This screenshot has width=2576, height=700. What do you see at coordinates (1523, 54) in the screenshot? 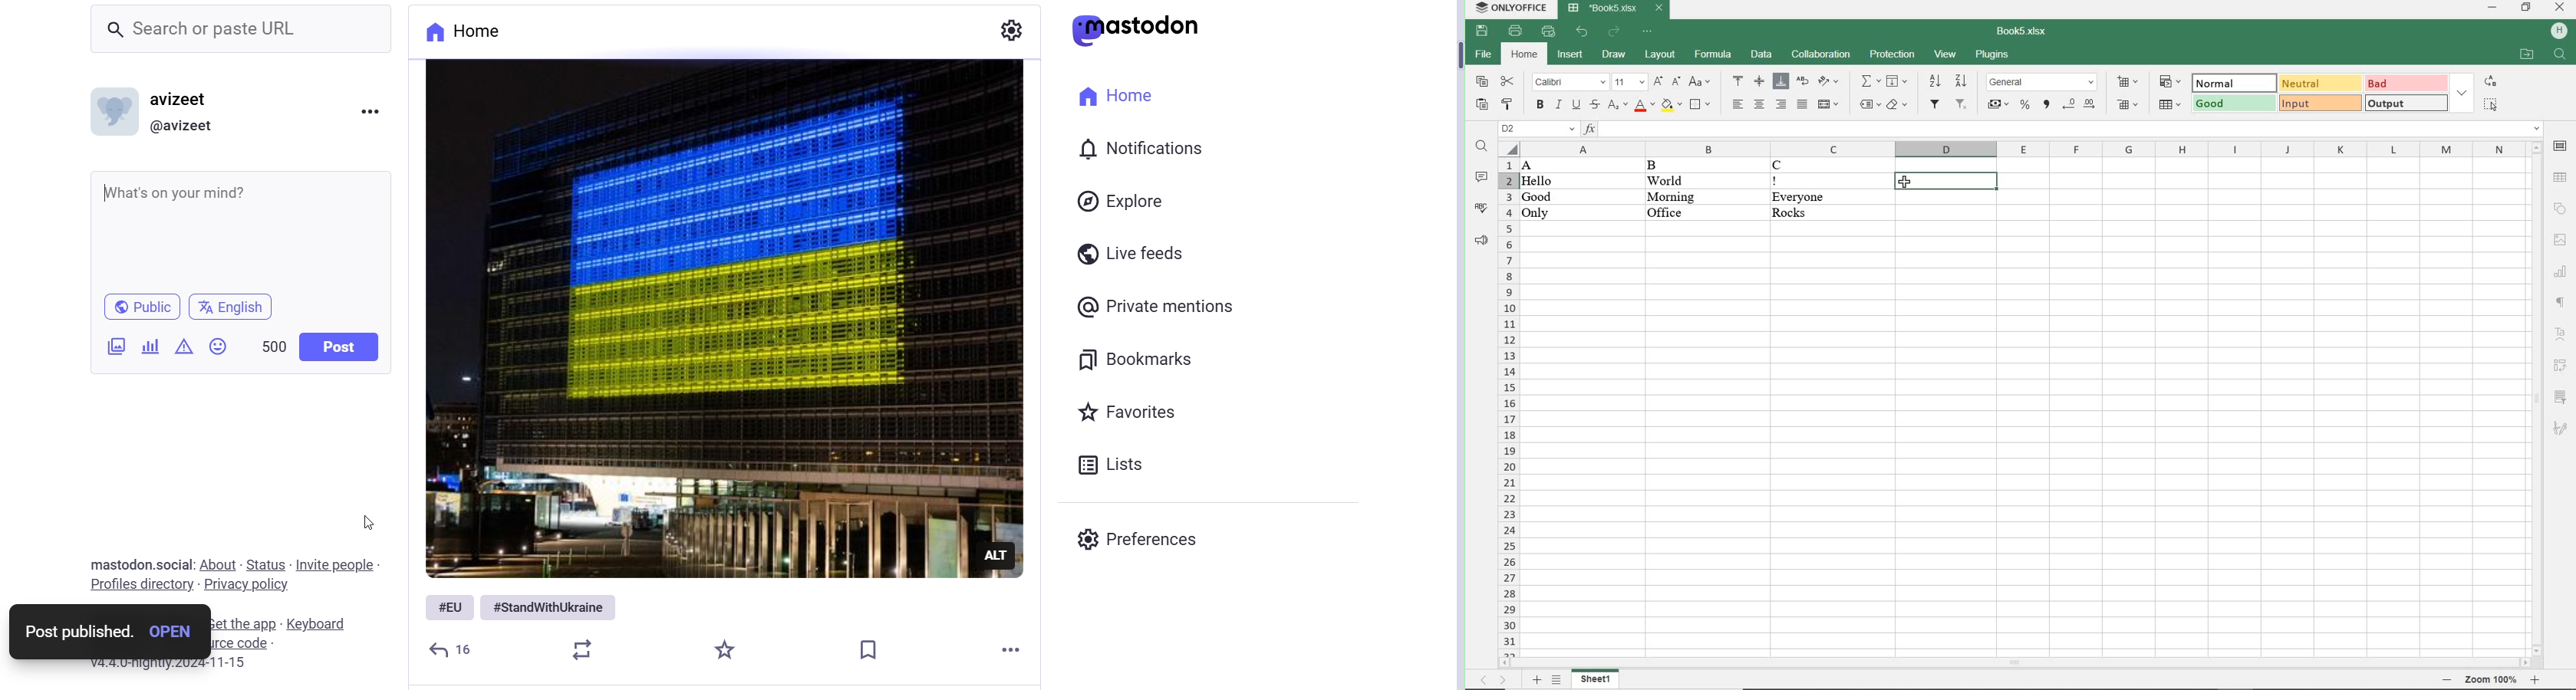
I see `home` at bounding box center [1523, 54].